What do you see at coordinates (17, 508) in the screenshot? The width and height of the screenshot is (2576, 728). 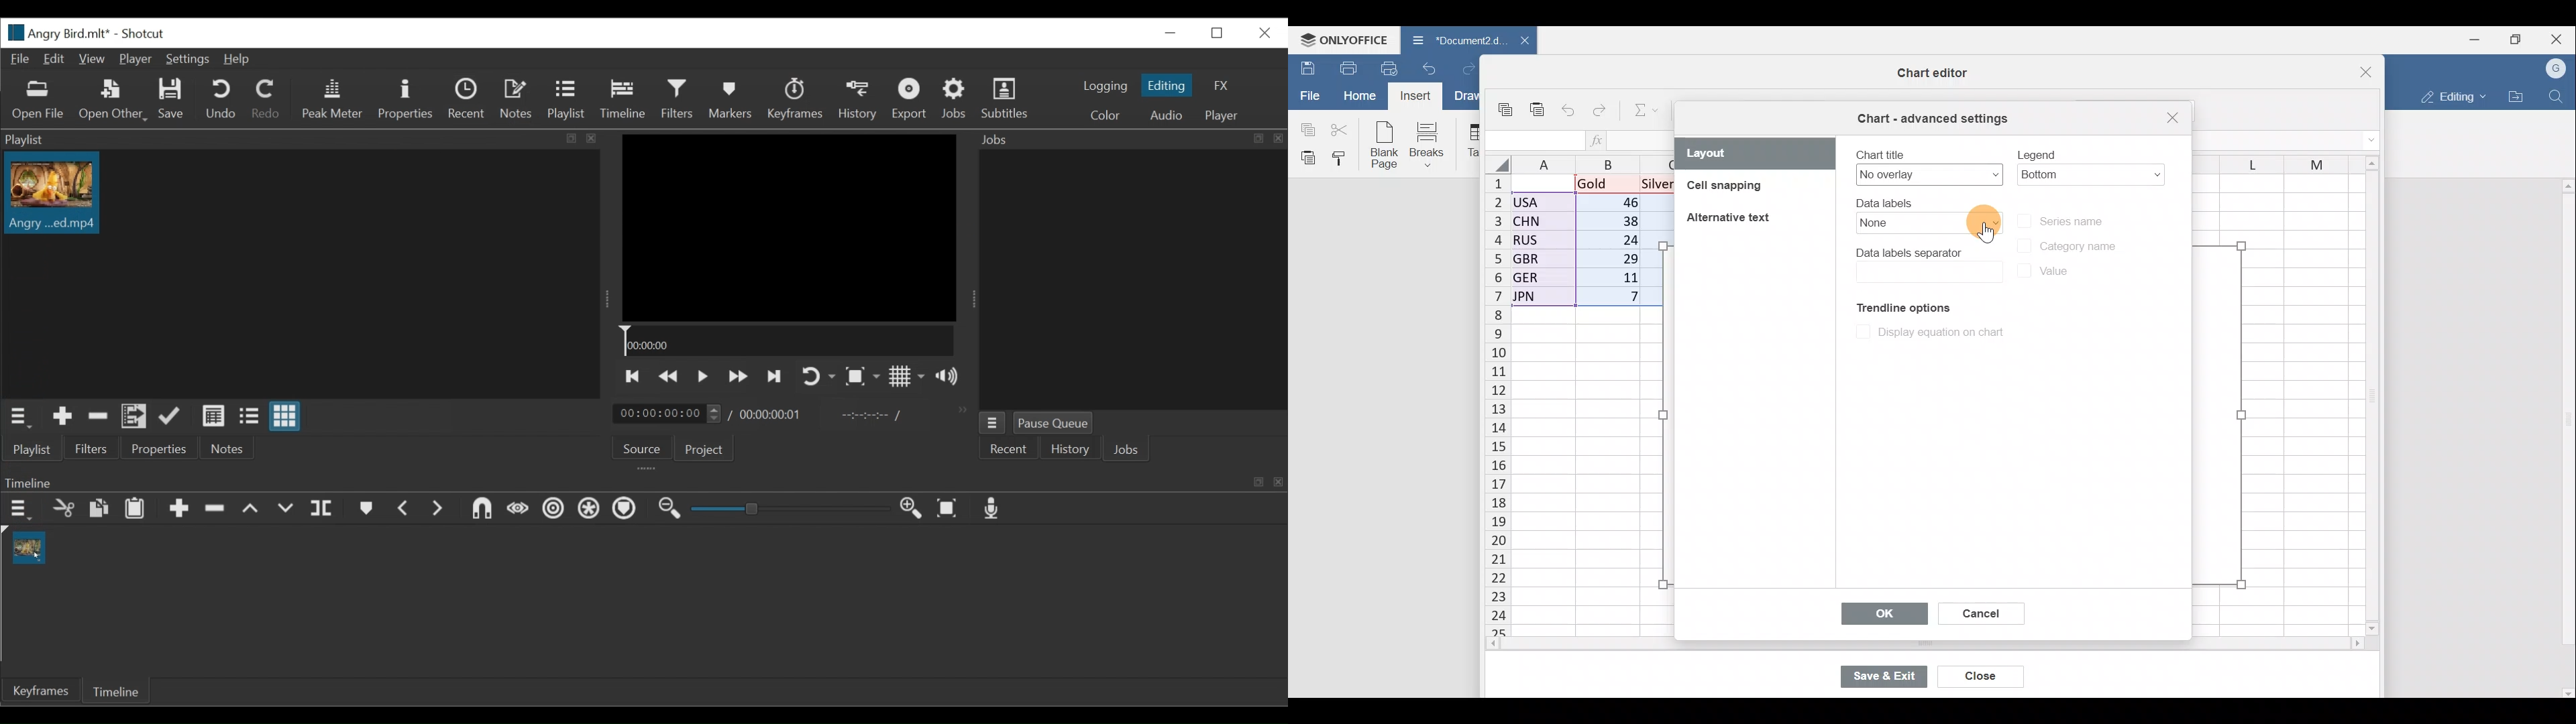 I see `Timeline menu` at bounding box center [17, 508].